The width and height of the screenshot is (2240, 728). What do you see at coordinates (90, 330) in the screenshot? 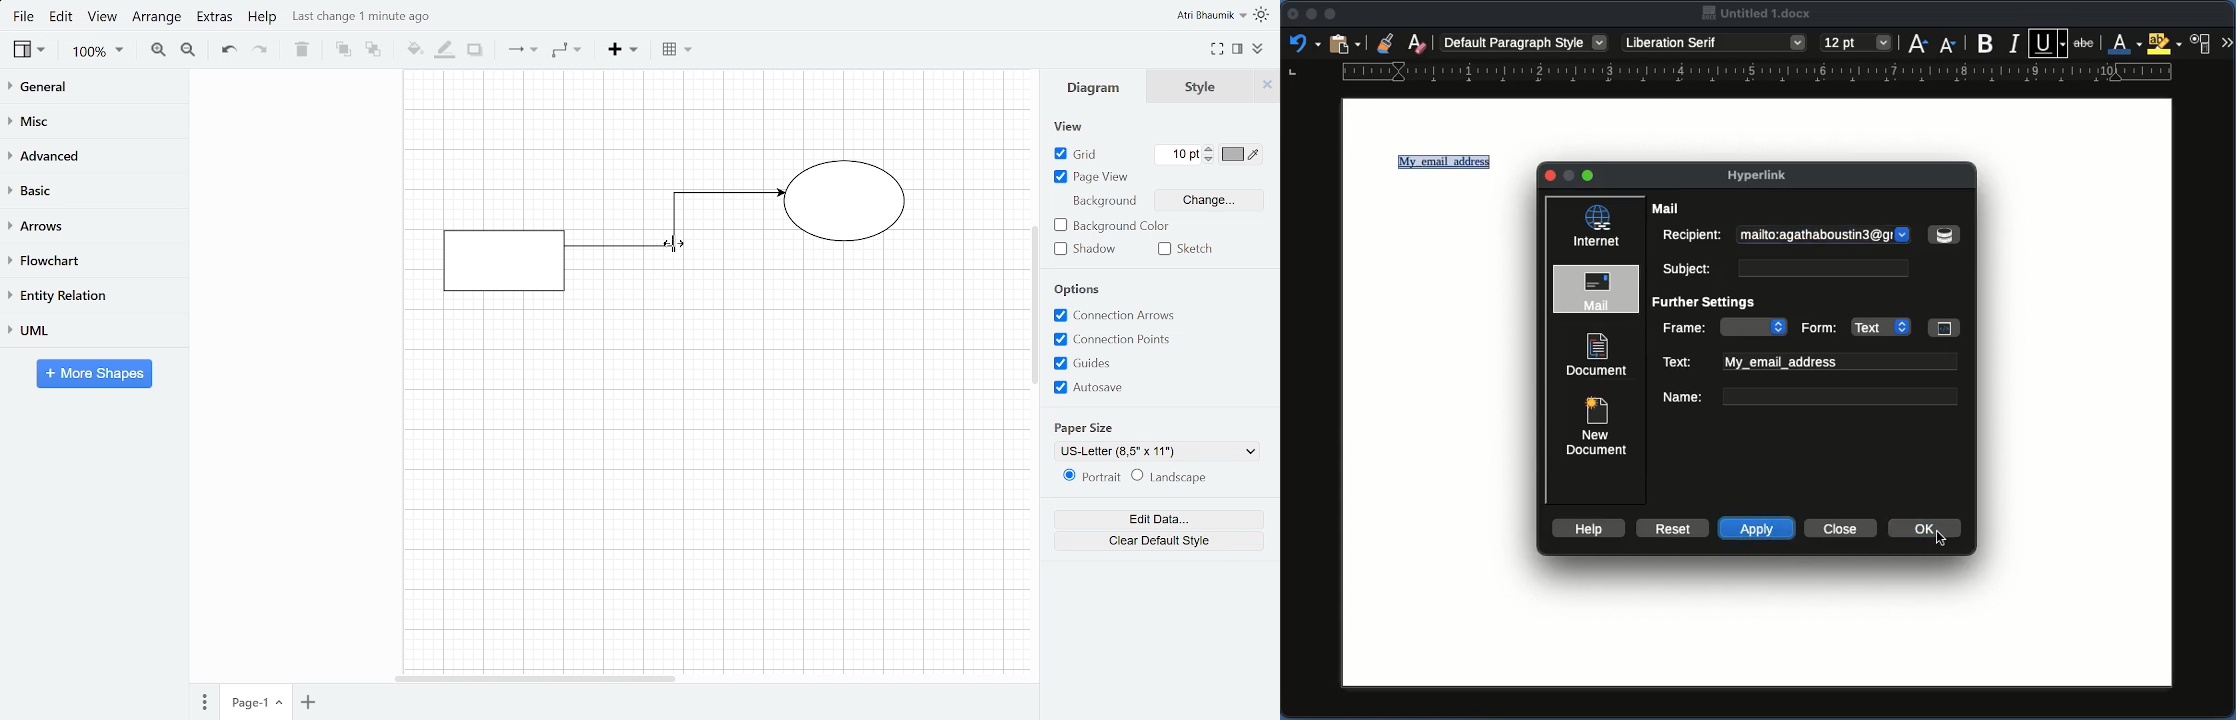
I see `UML` at bounding box center [90, 330].